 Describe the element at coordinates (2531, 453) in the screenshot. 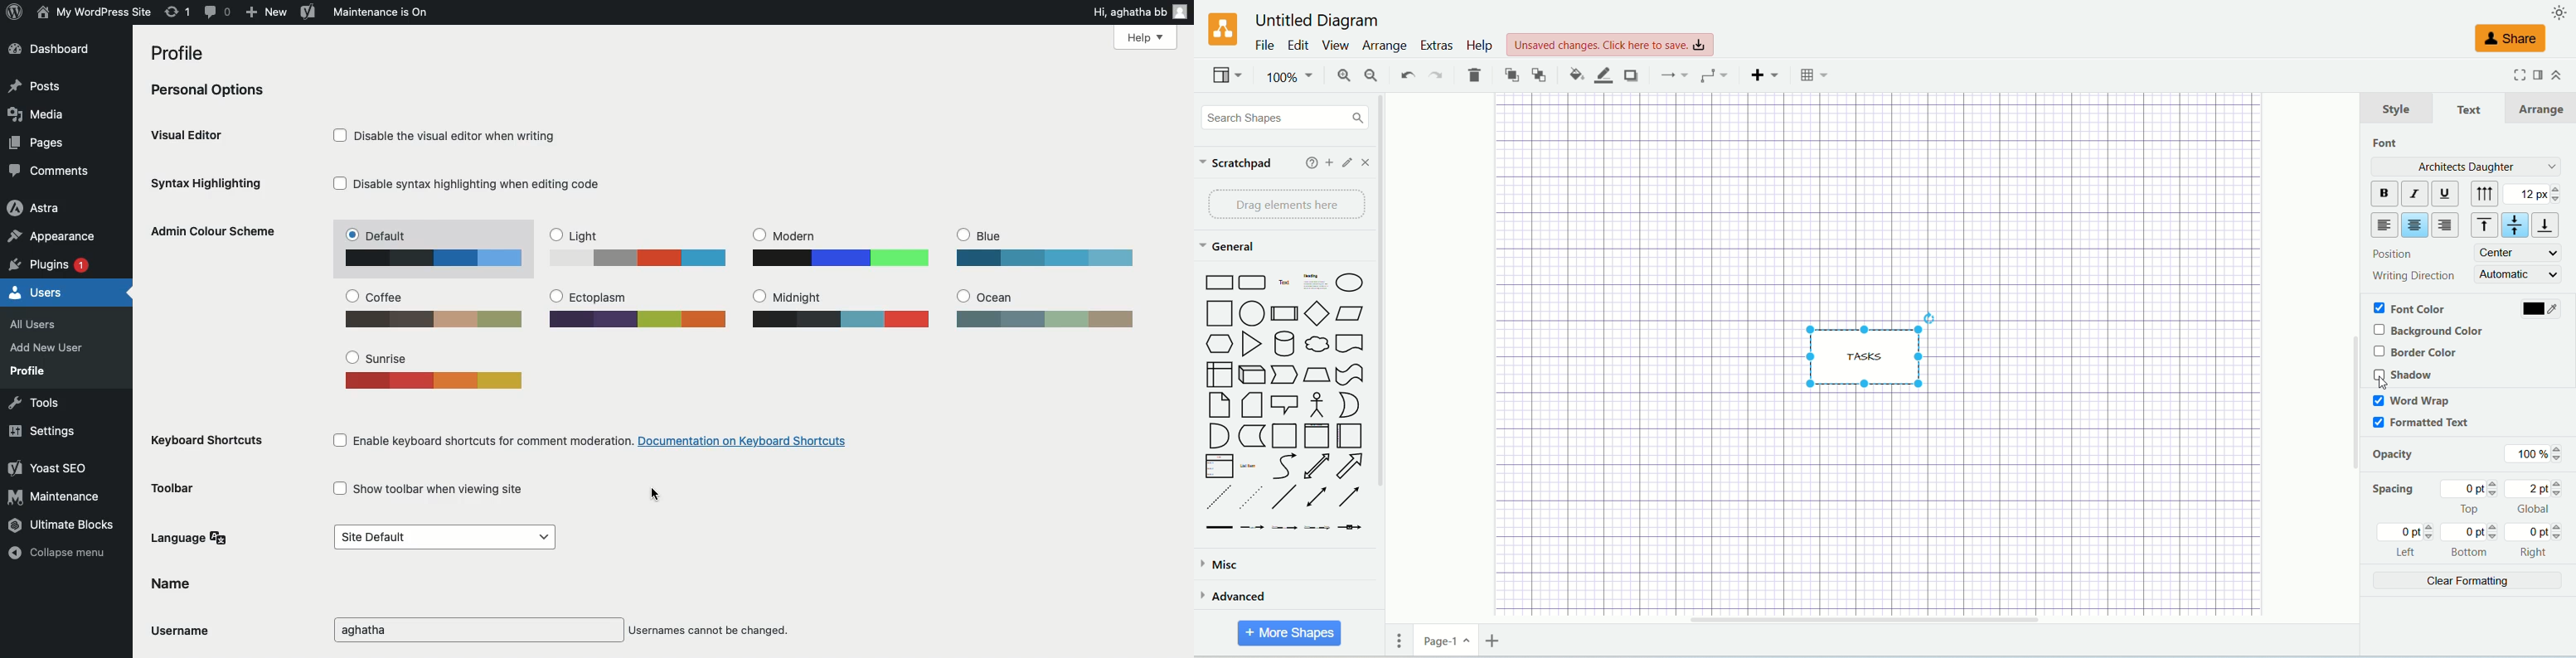

I see `100%` at that location.